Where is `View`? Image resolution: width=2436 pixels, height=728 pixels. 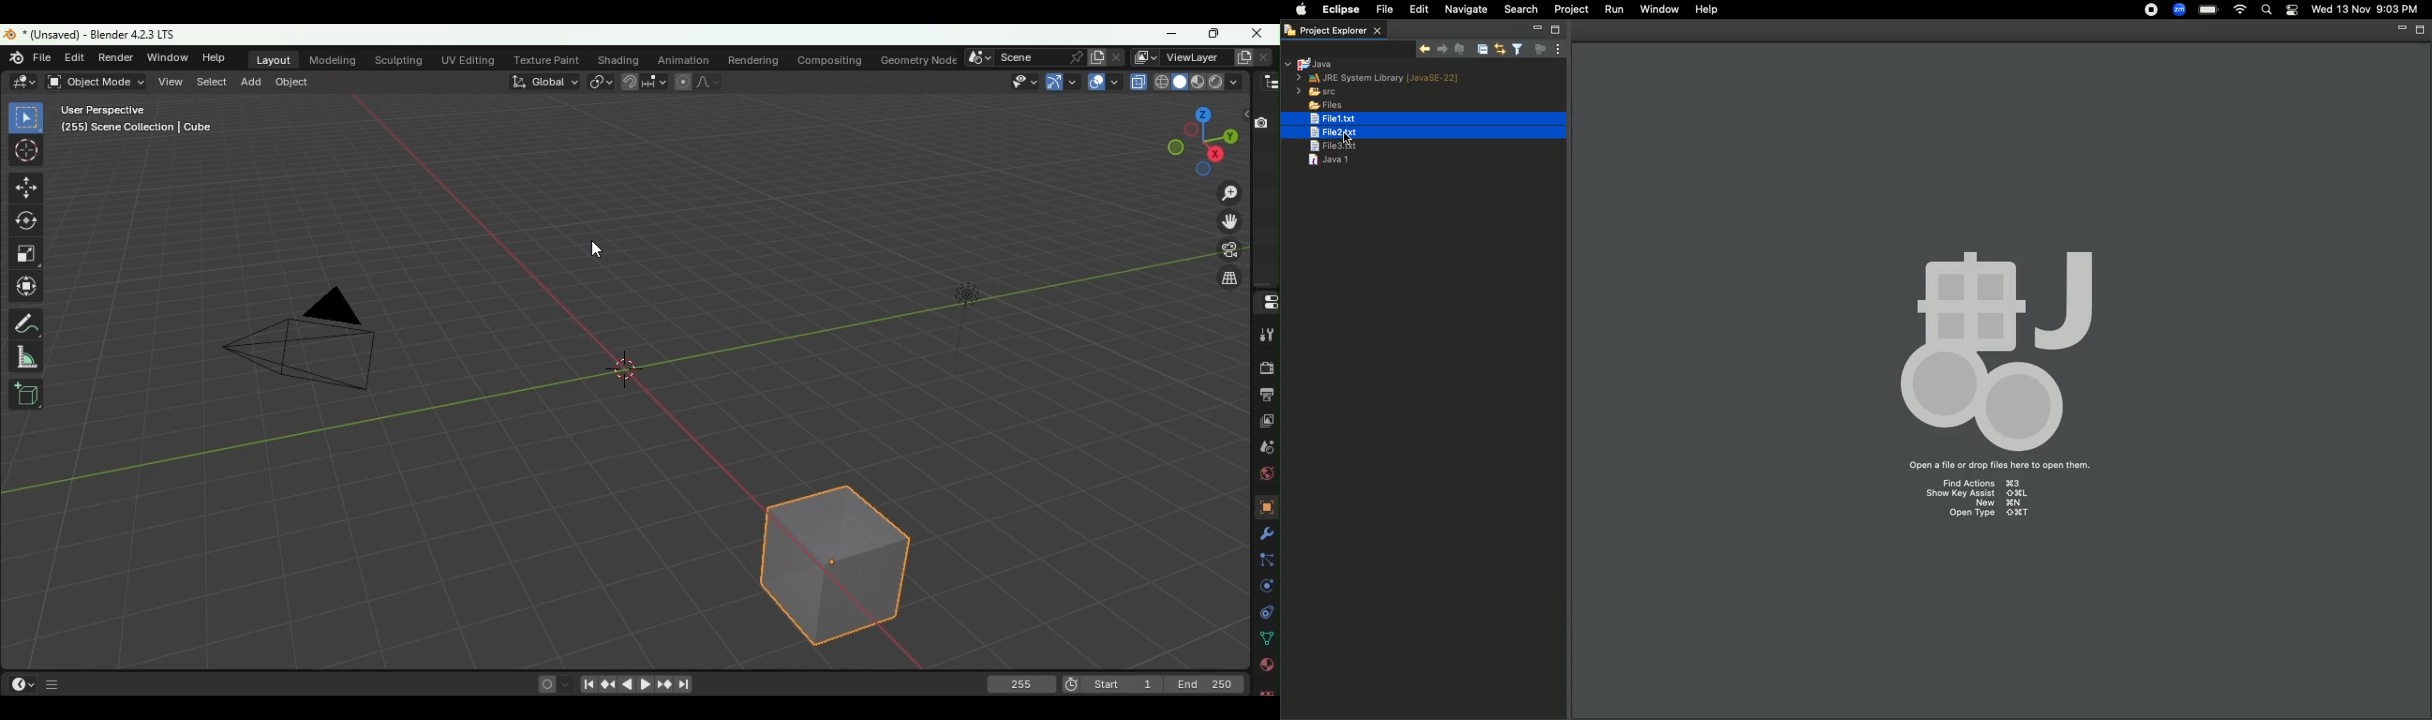 View is located at coordinates (172, 81).